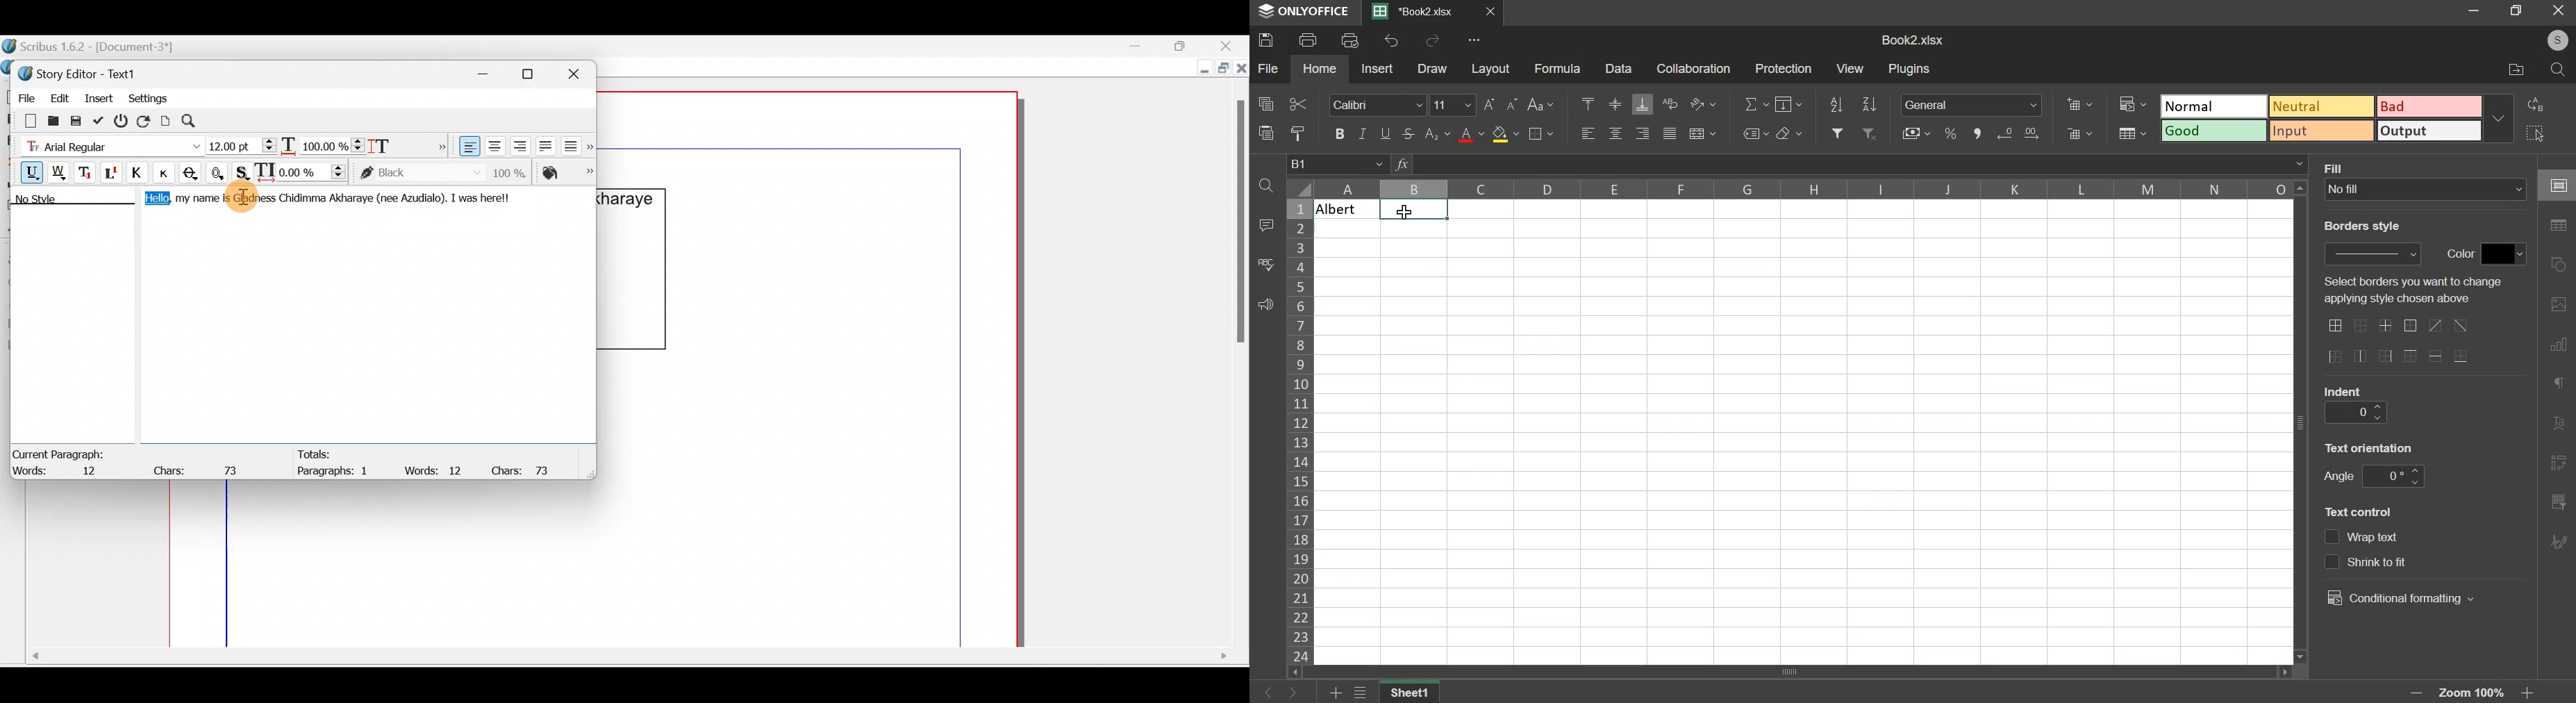 Image resolution: width=2576 pixels, height=728 pixels. I want to click on ONLYOFFICE logo, so click(1305, 12).